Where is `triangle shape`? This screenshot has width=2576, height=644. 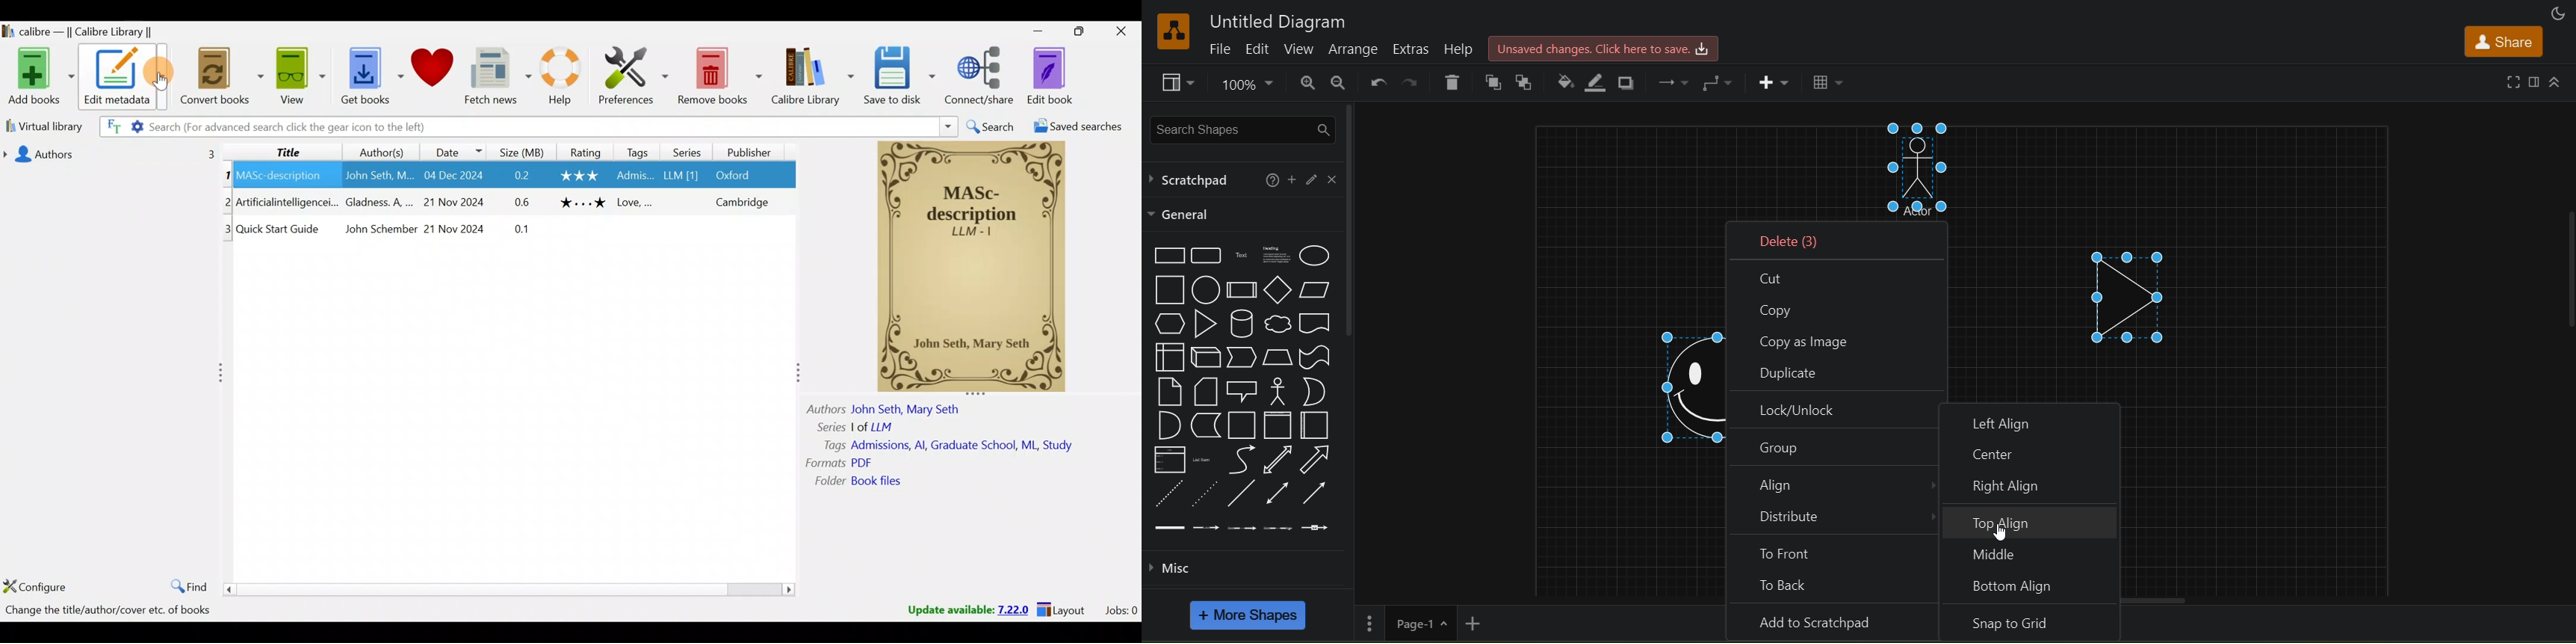 triangle shape is located at coordinates (2132, 291).